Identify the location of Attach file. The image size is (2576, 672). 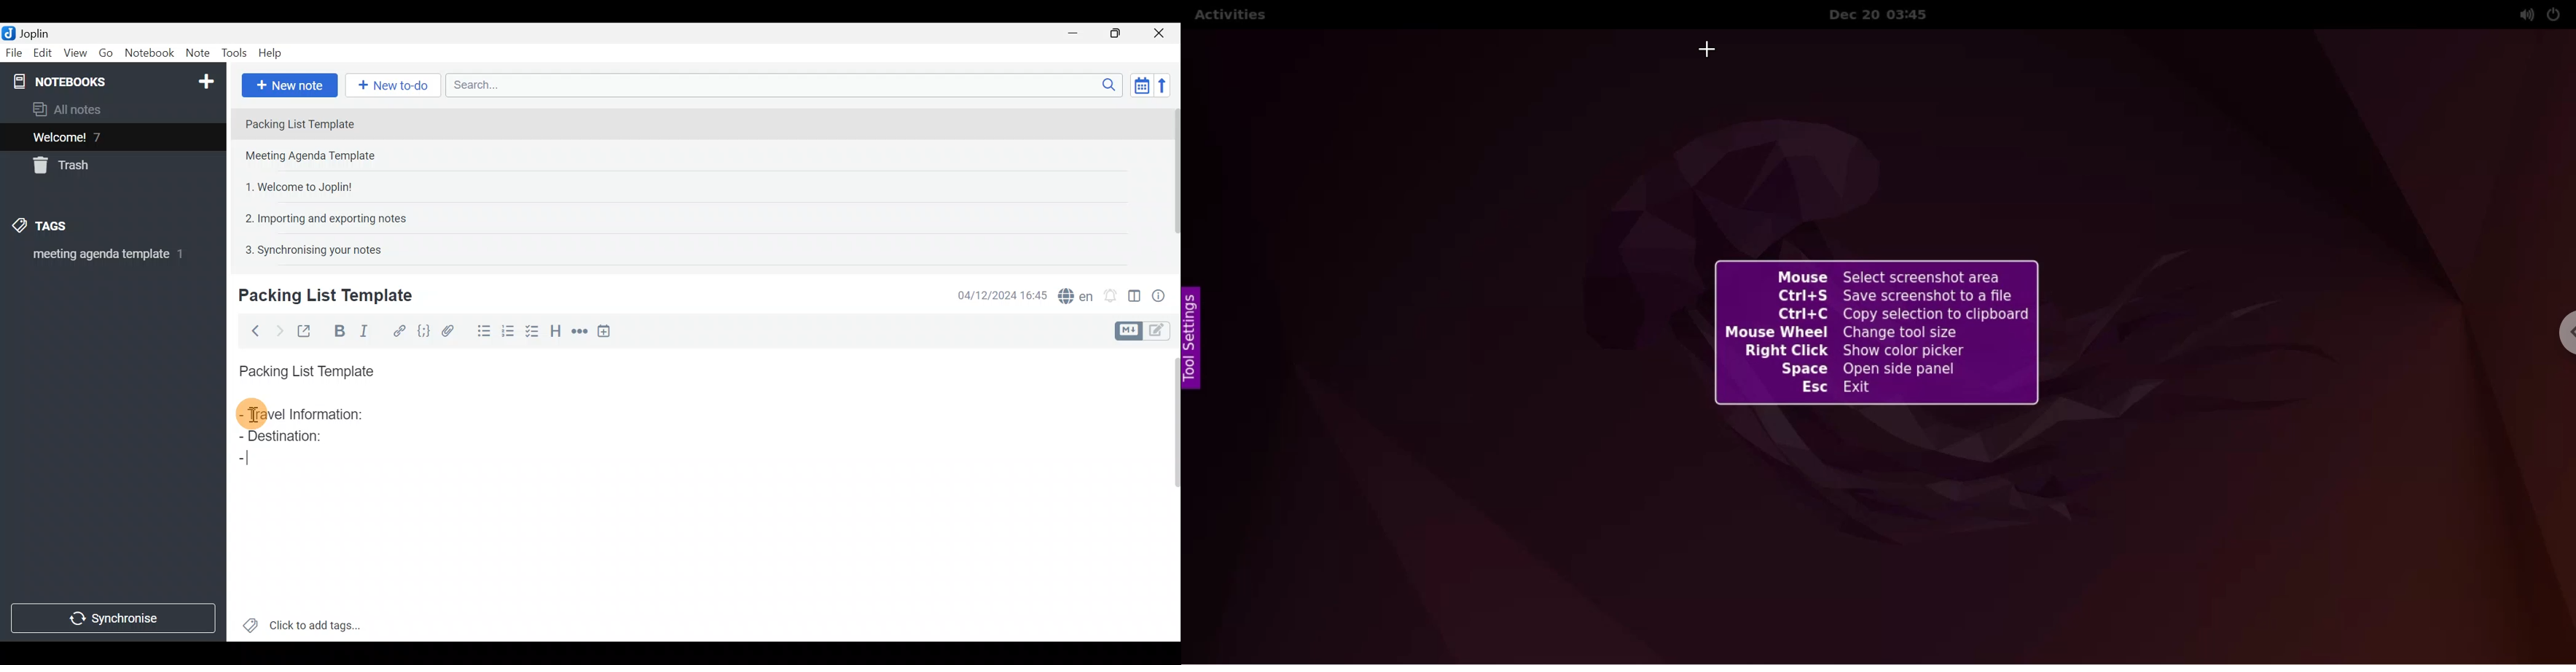
(448, 330).